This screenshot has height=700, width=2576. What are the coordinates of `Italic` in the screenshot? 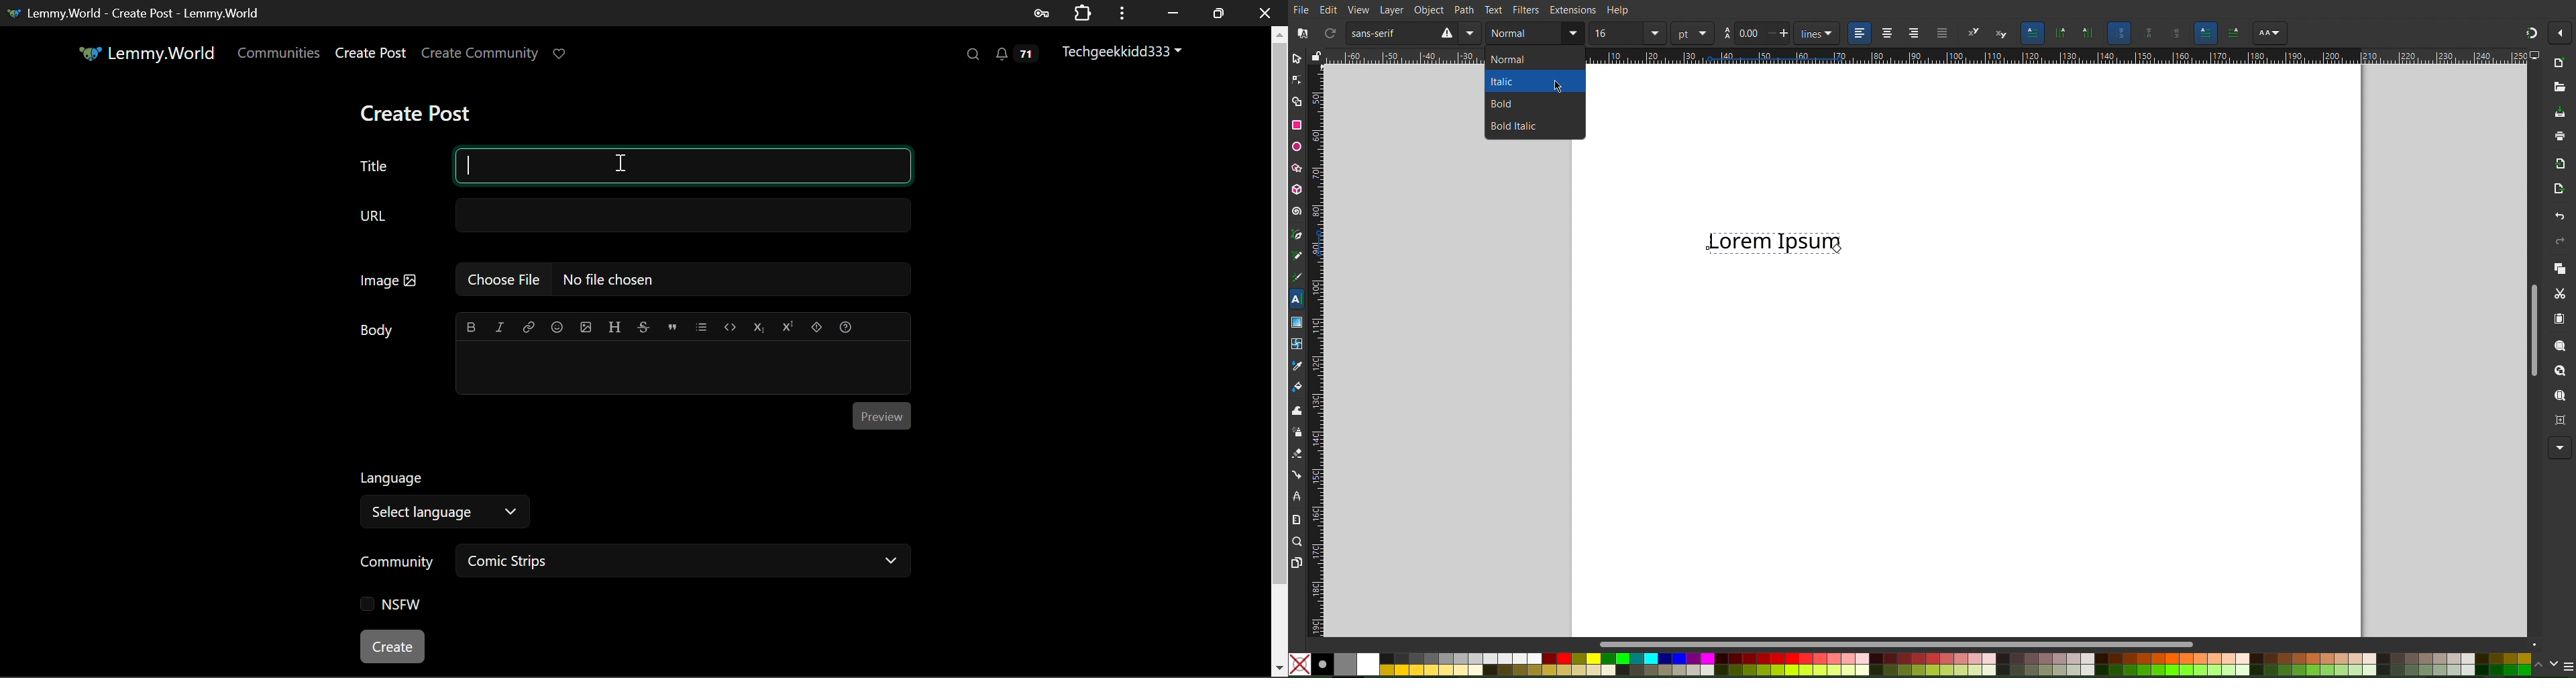 It's located at (1523, 81).